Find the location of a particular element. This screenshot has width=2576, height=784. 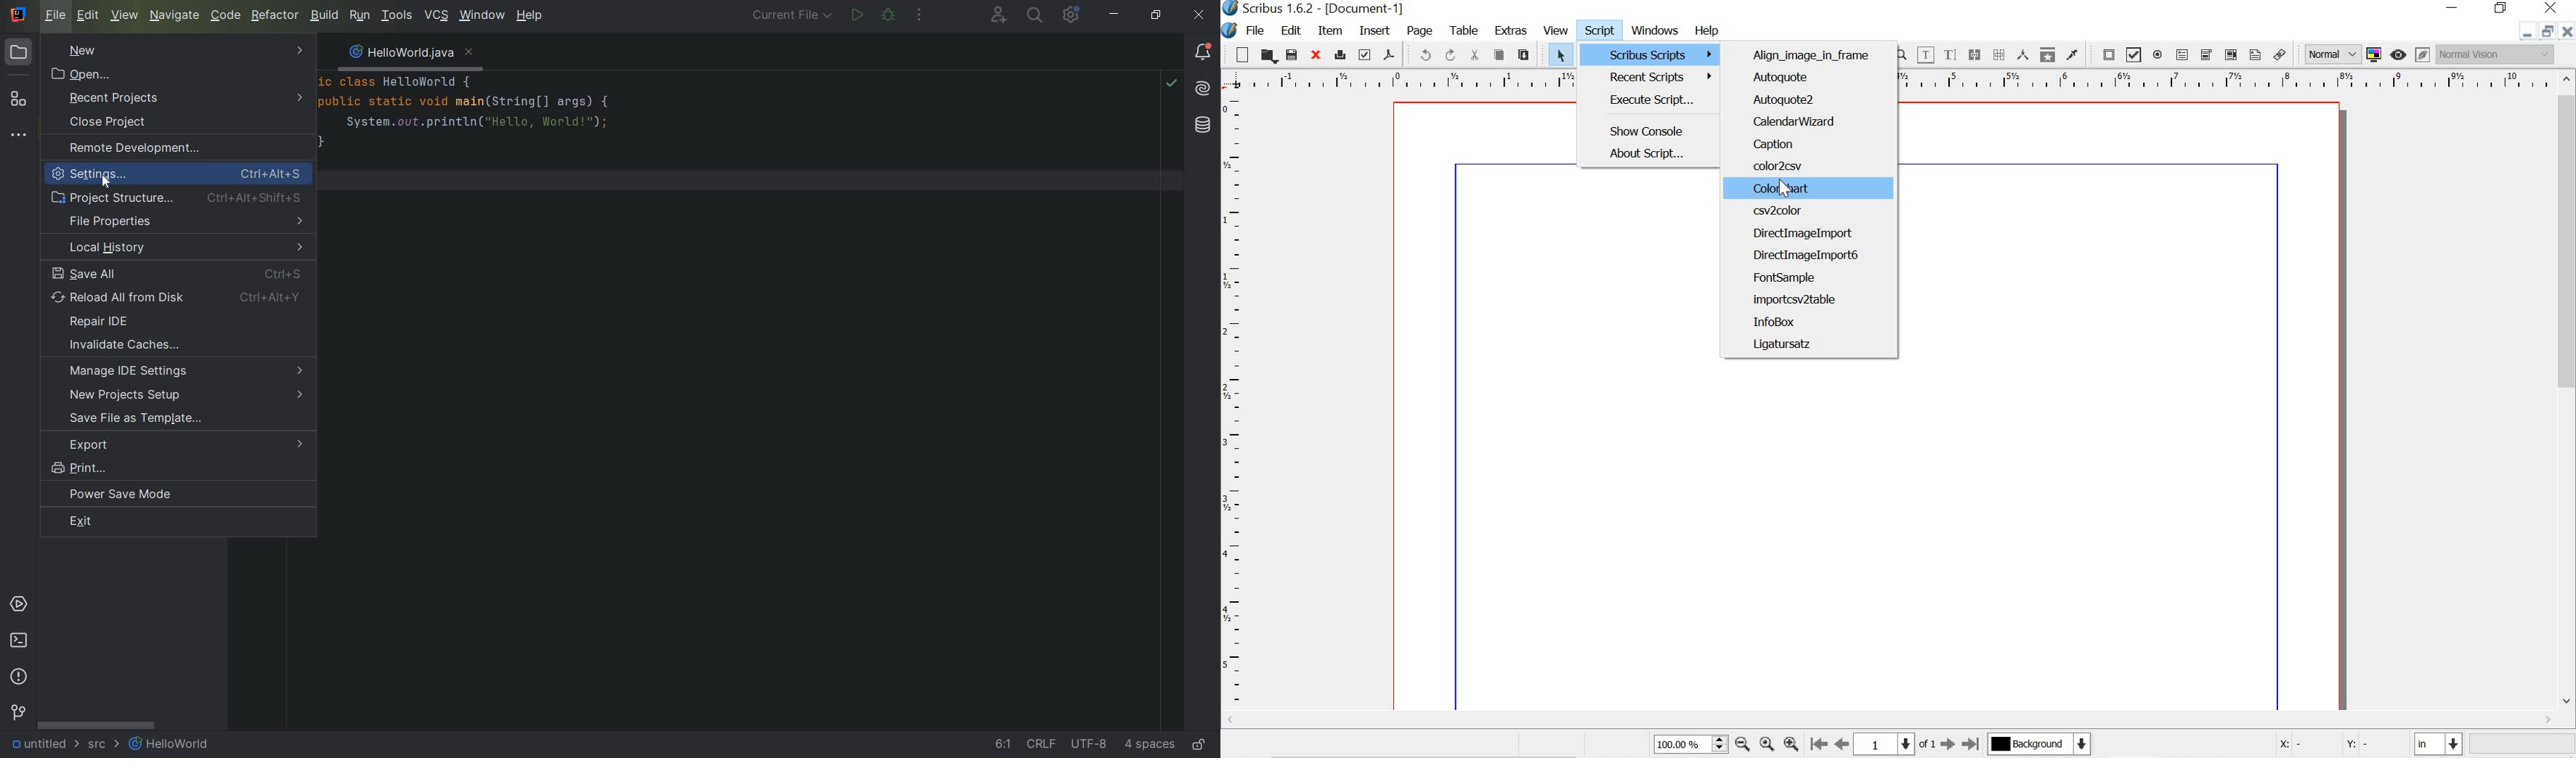

SCROLLBAR is located at coordinates (97, 725).